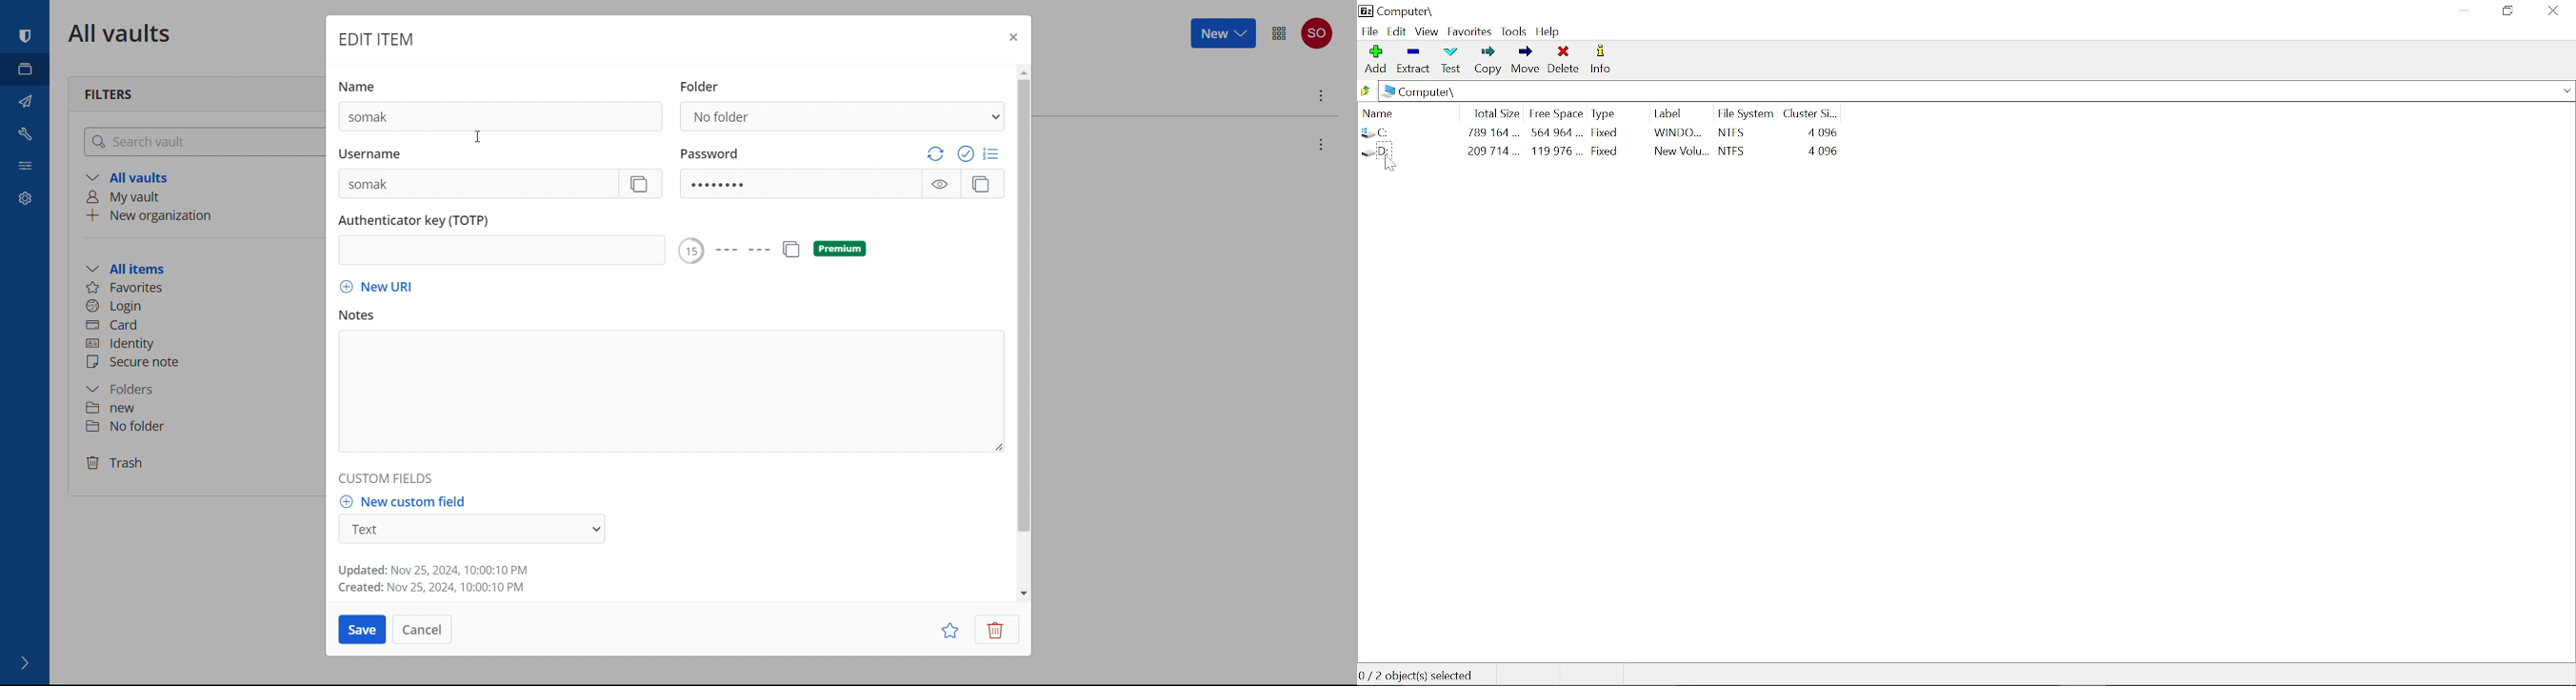 Image resolution: width=2576 pixels, height=700 pixels. I want to click on my vault, so click(203, 197).